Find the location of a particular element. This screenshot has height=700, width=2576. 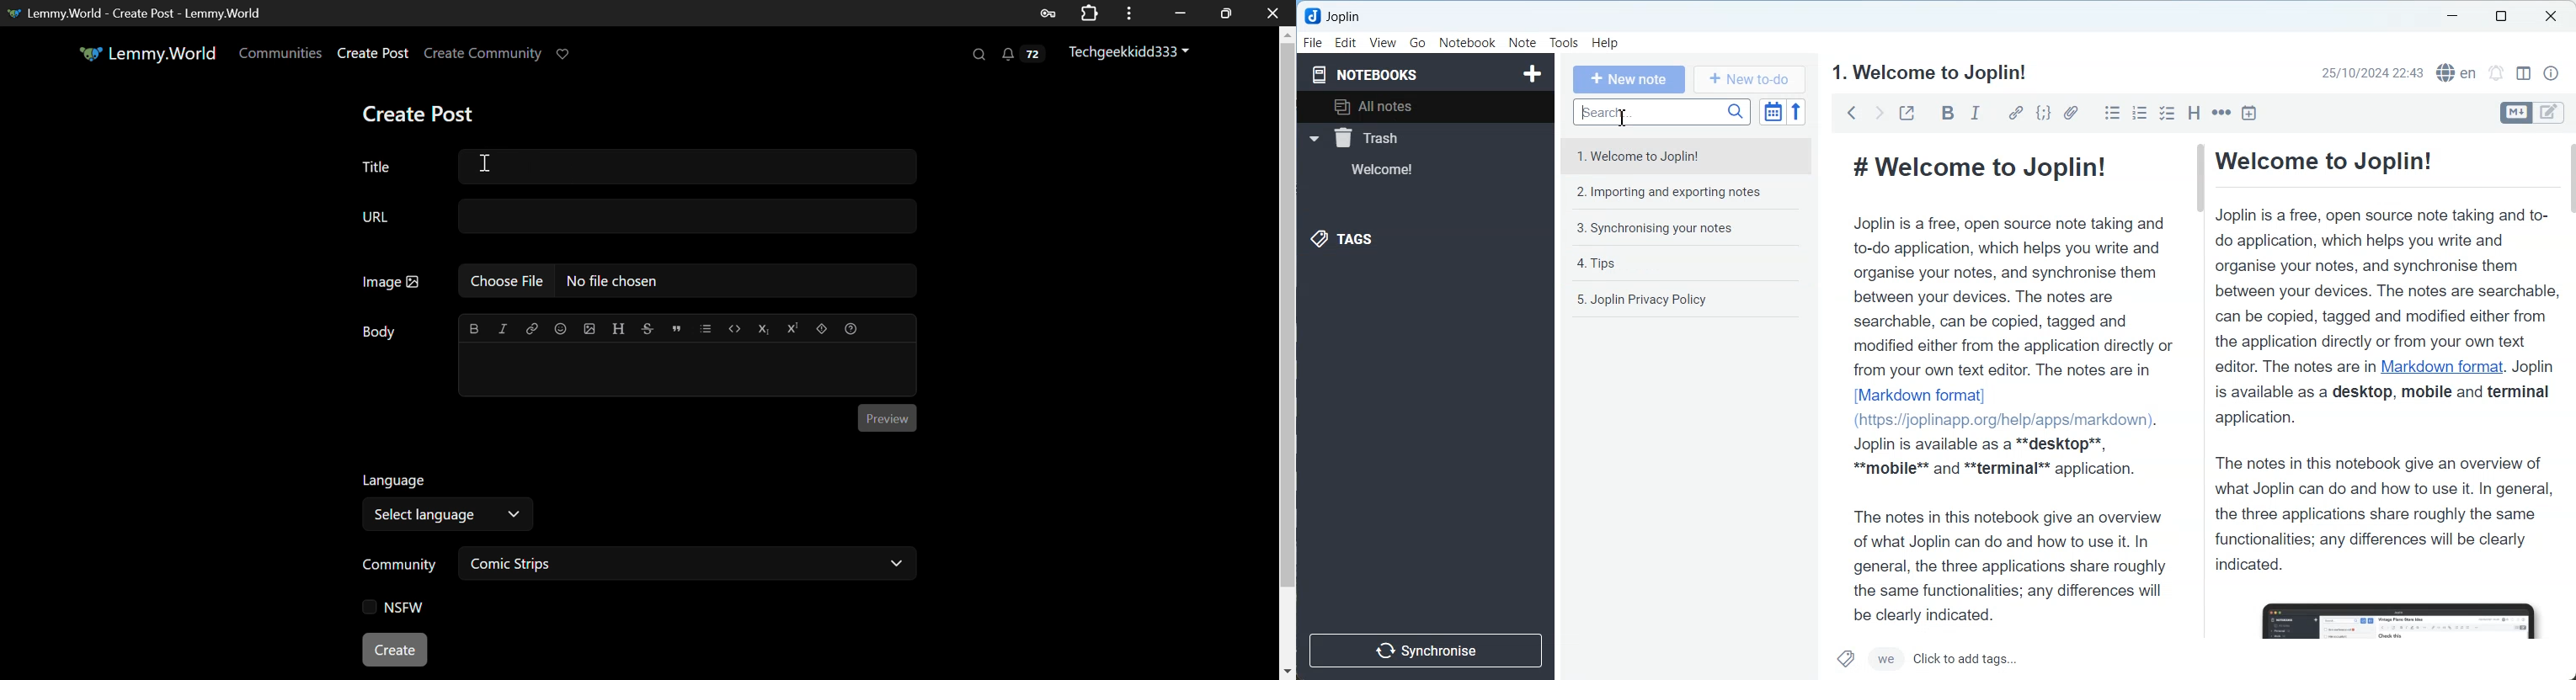

Bulleted List is located at coordinates (2112, 113).